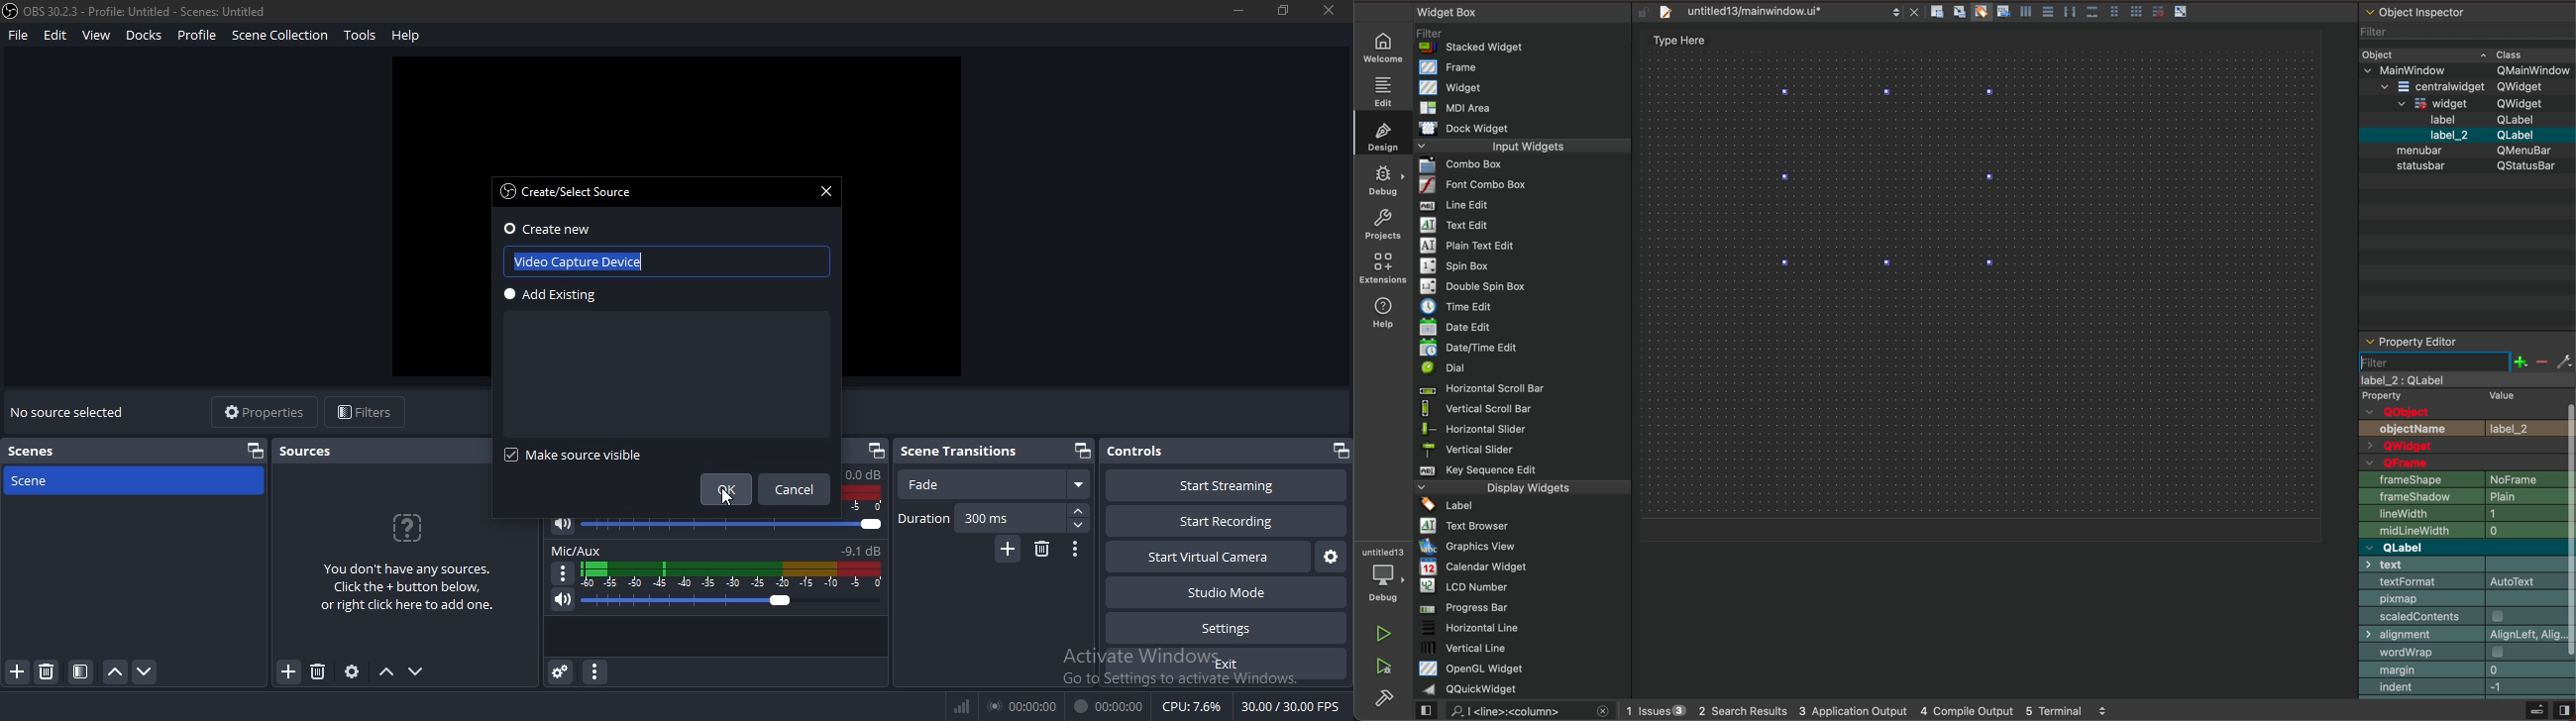  What do you see at coordinates (2064, 14) in the screenshot?
I see `layout actions` at bounding box center [2064, 14].